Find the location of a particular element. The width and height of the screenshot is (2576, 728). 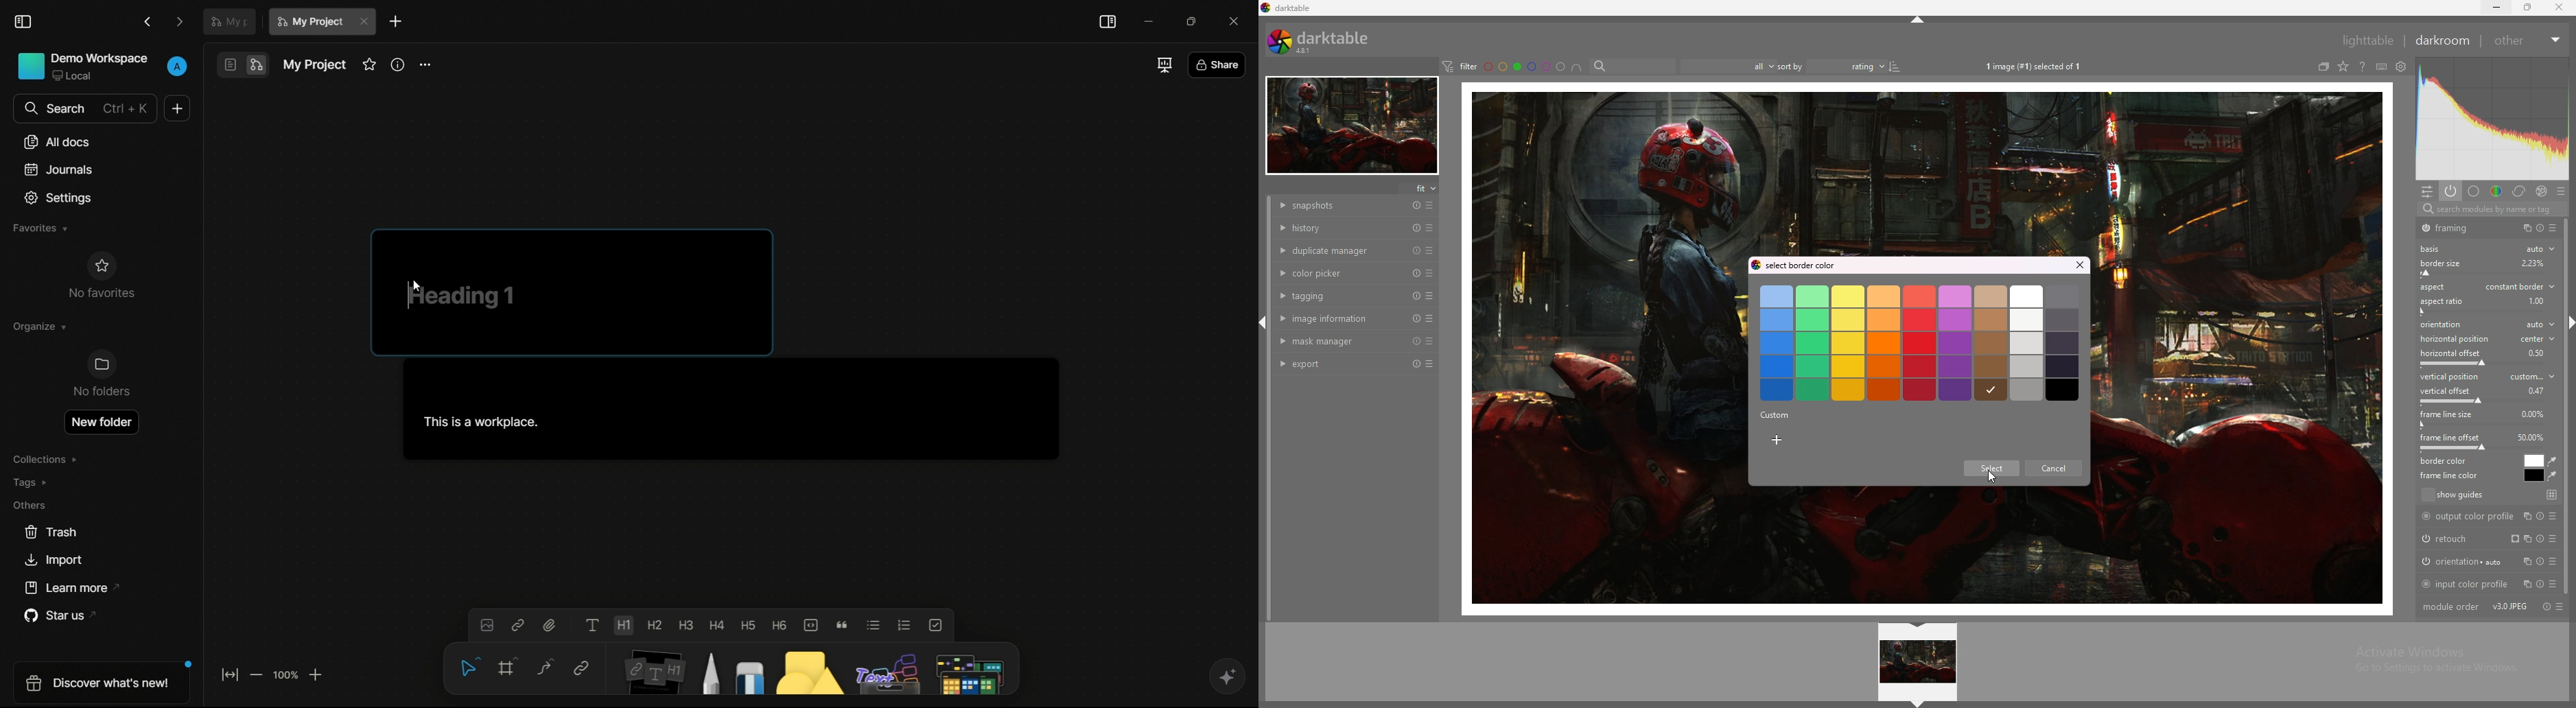

reset is located at coordinates (1416, 206).